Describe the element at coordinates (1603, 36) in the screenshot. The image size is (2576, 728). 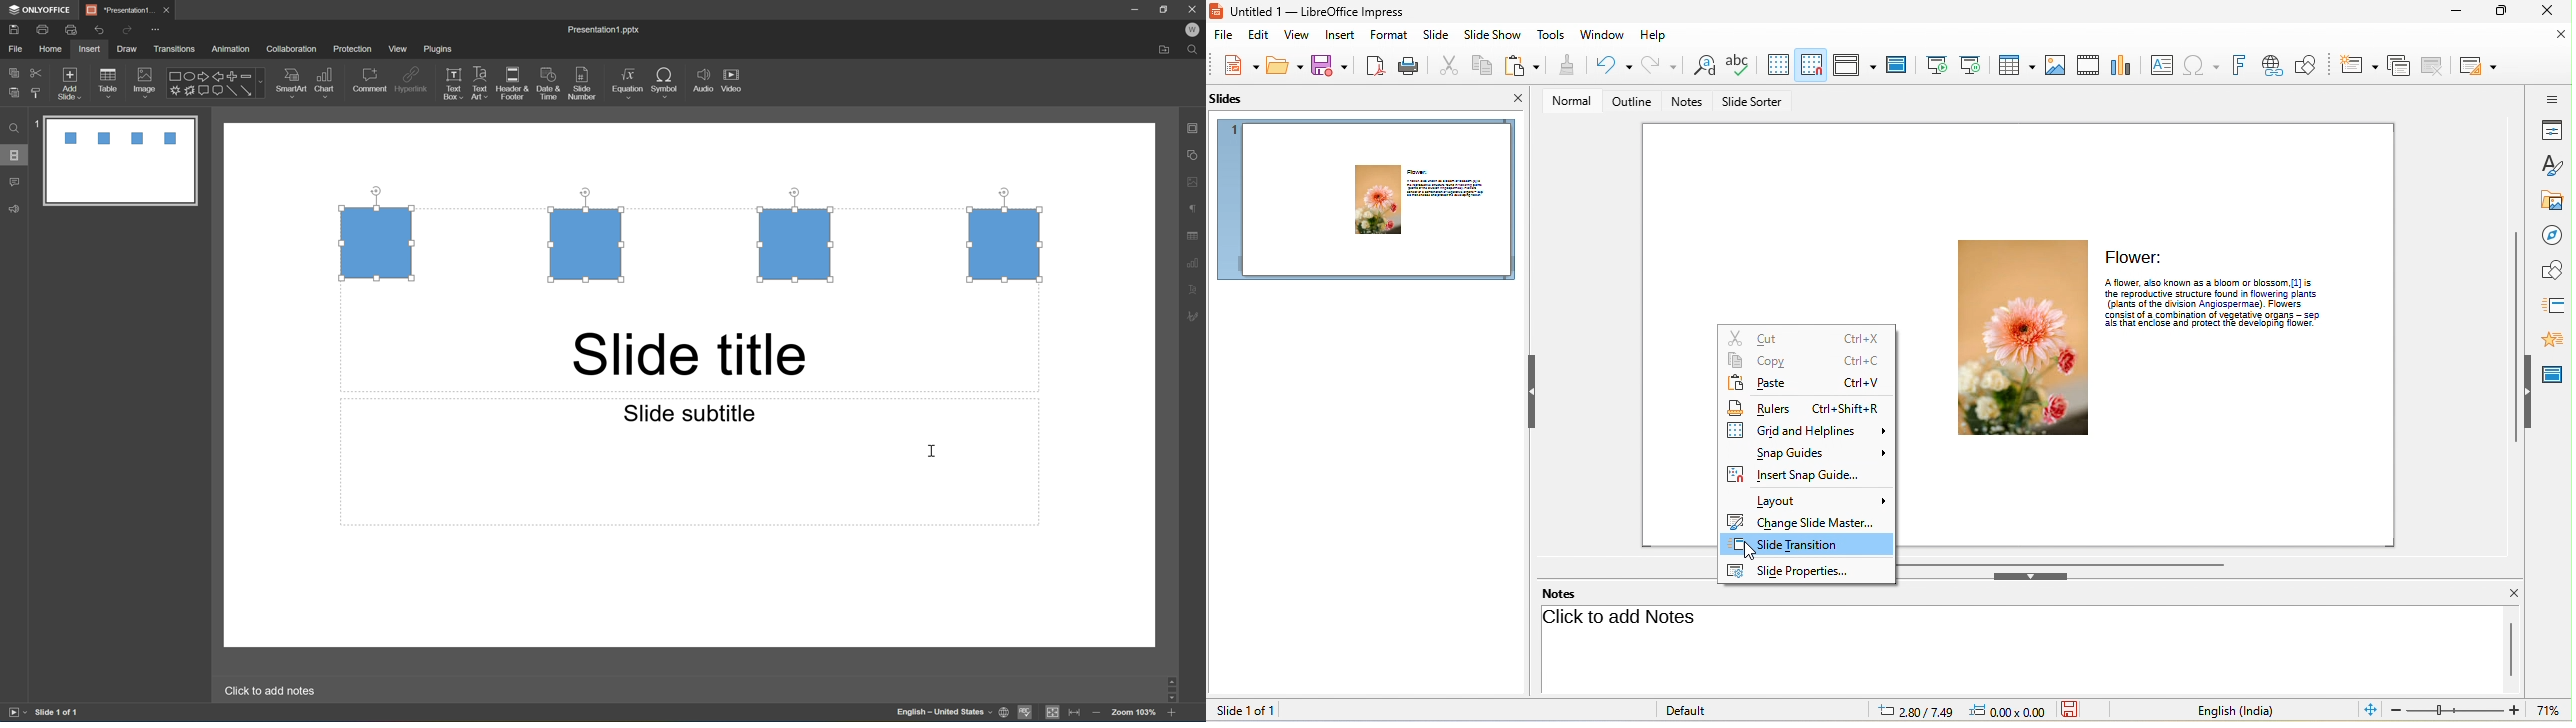
I see `window` at that location.